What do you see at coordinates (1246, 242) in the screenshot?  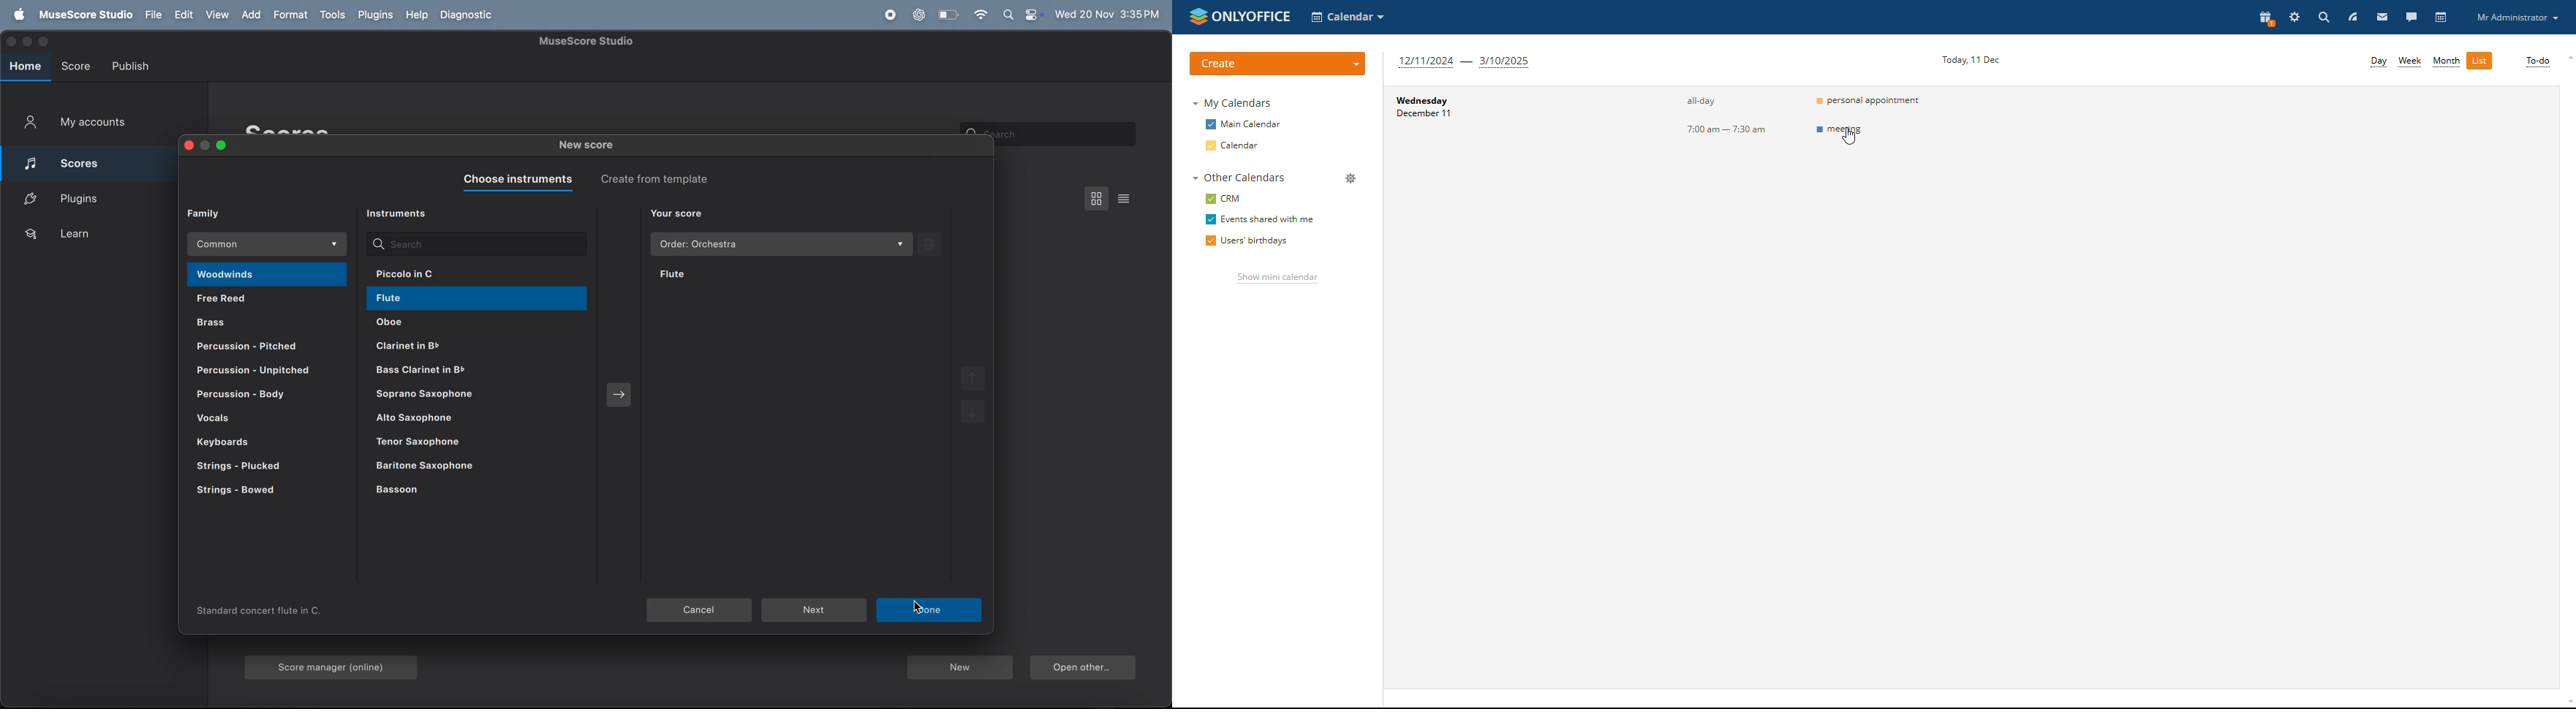 I see `users' birthdays` at bounding box center [1246, 242].